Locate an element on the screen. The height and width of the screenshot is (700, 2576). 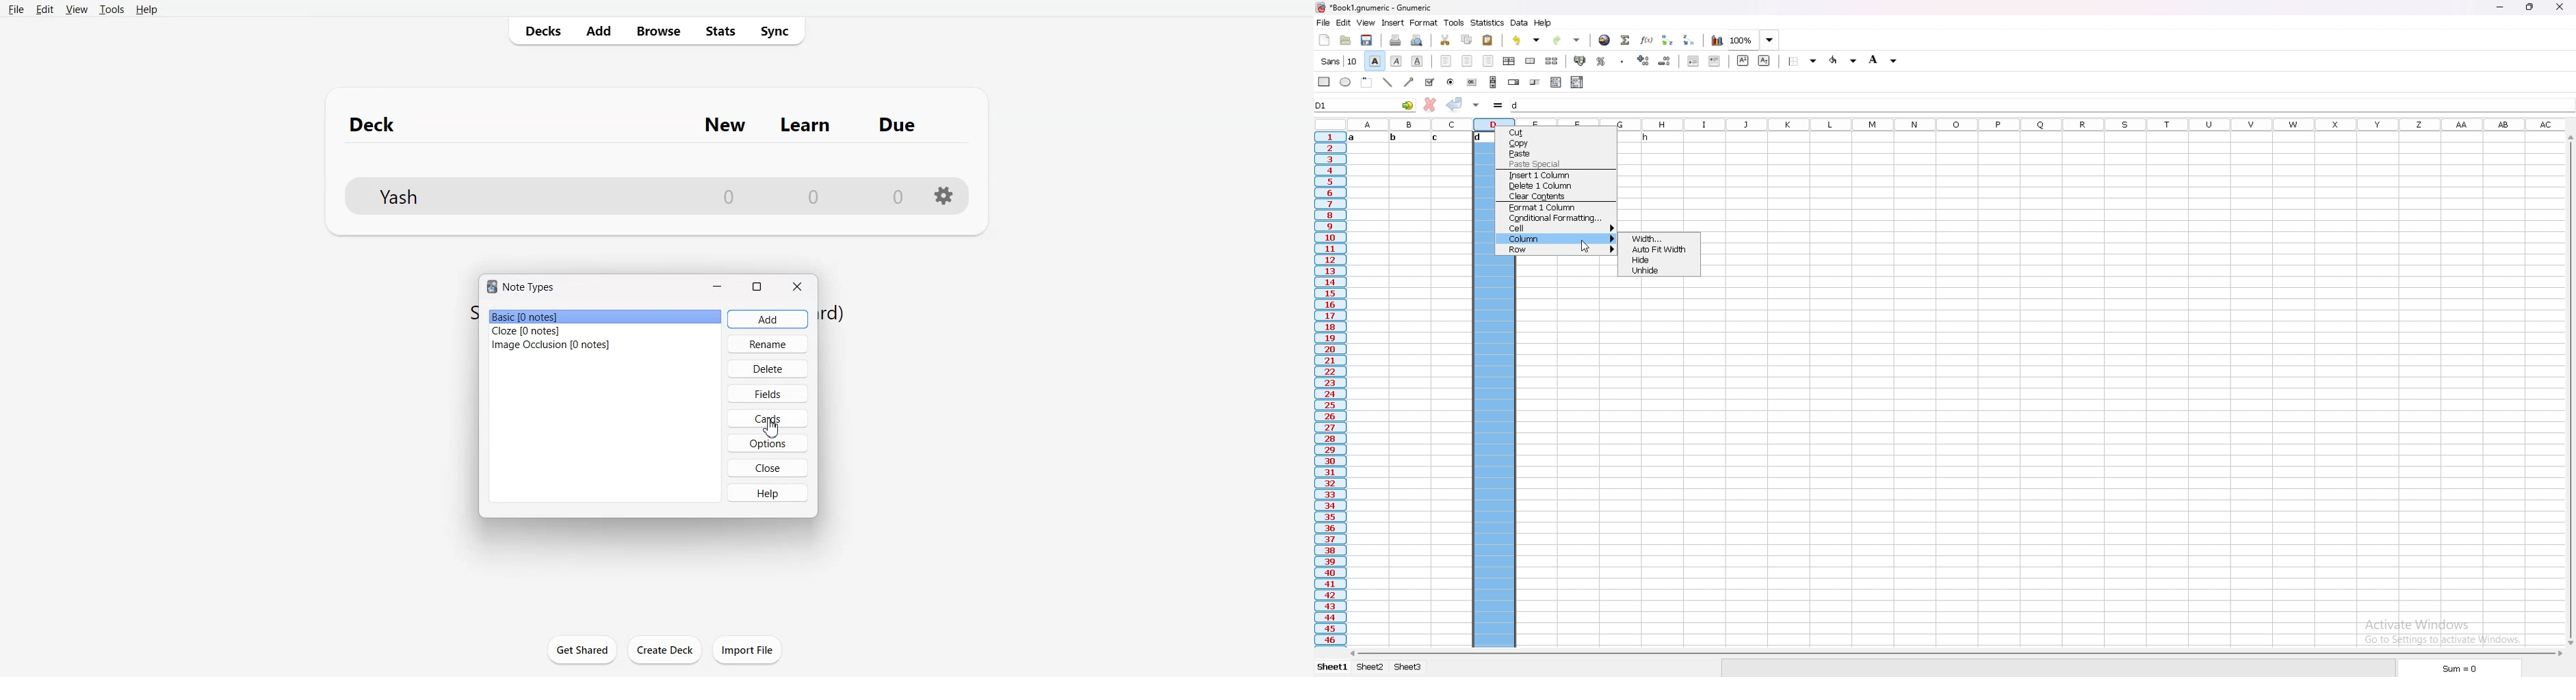
fomat 1 column is located at coordinates (1556, 207).